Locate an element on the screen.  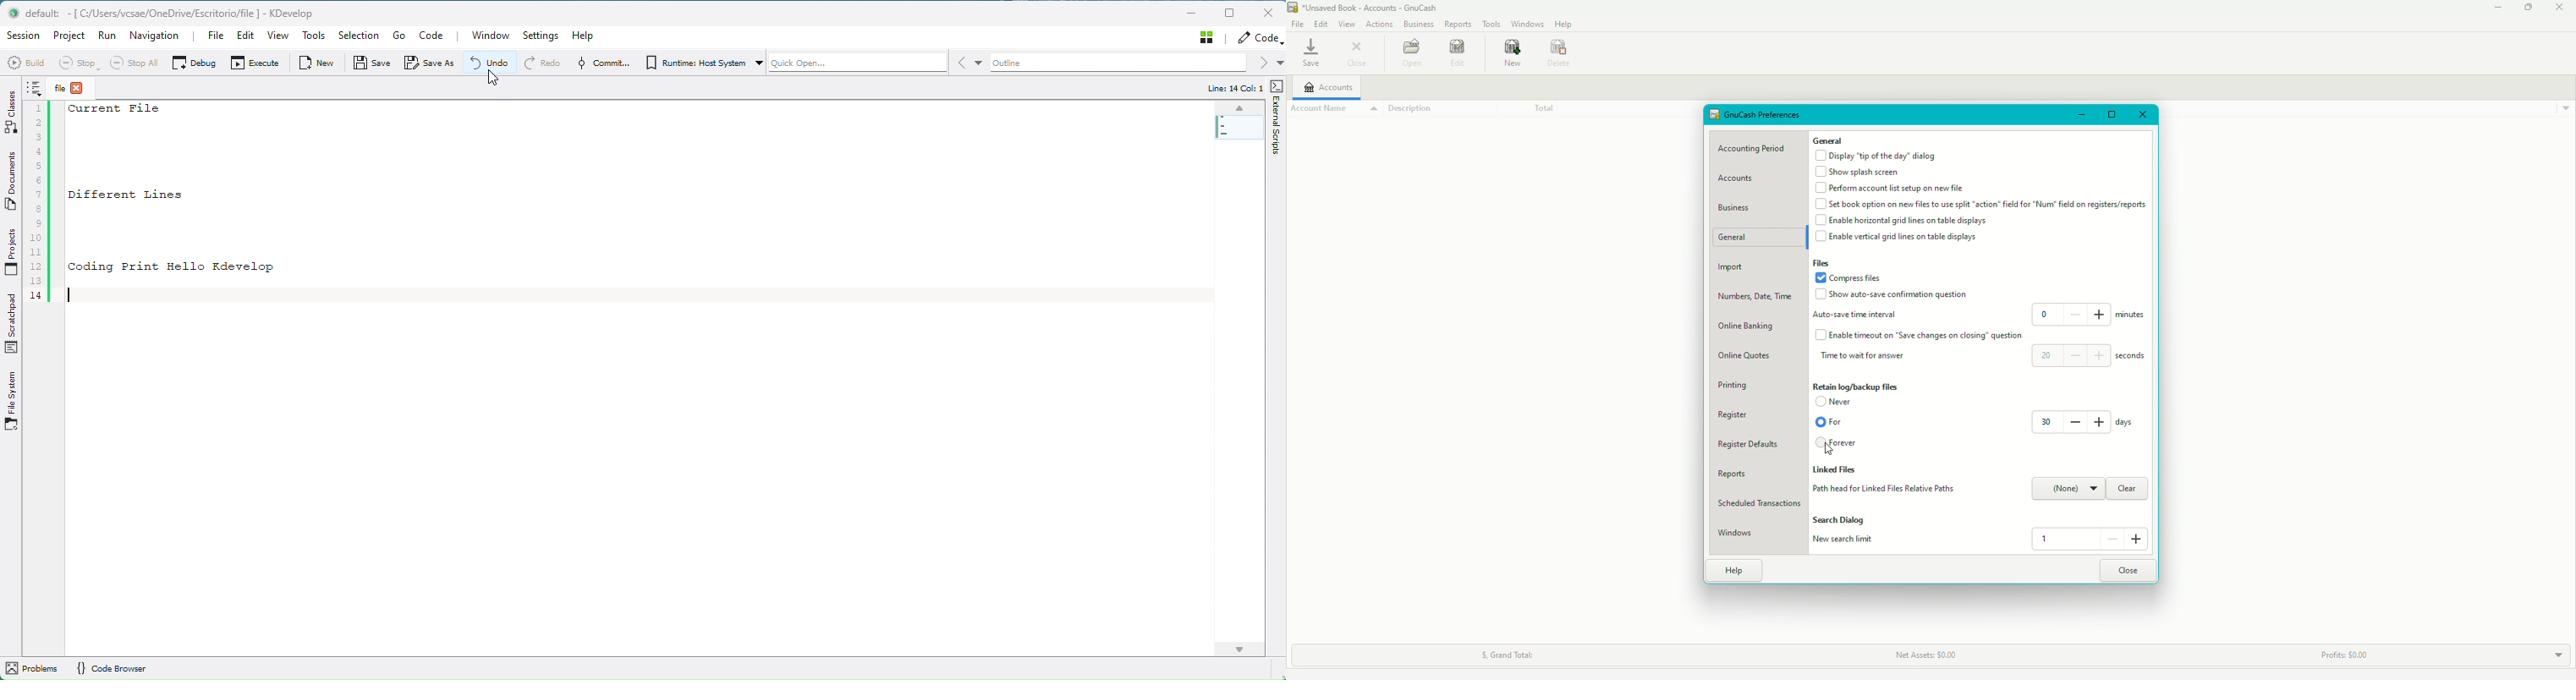
Business is located at coordinates (1418, 24).